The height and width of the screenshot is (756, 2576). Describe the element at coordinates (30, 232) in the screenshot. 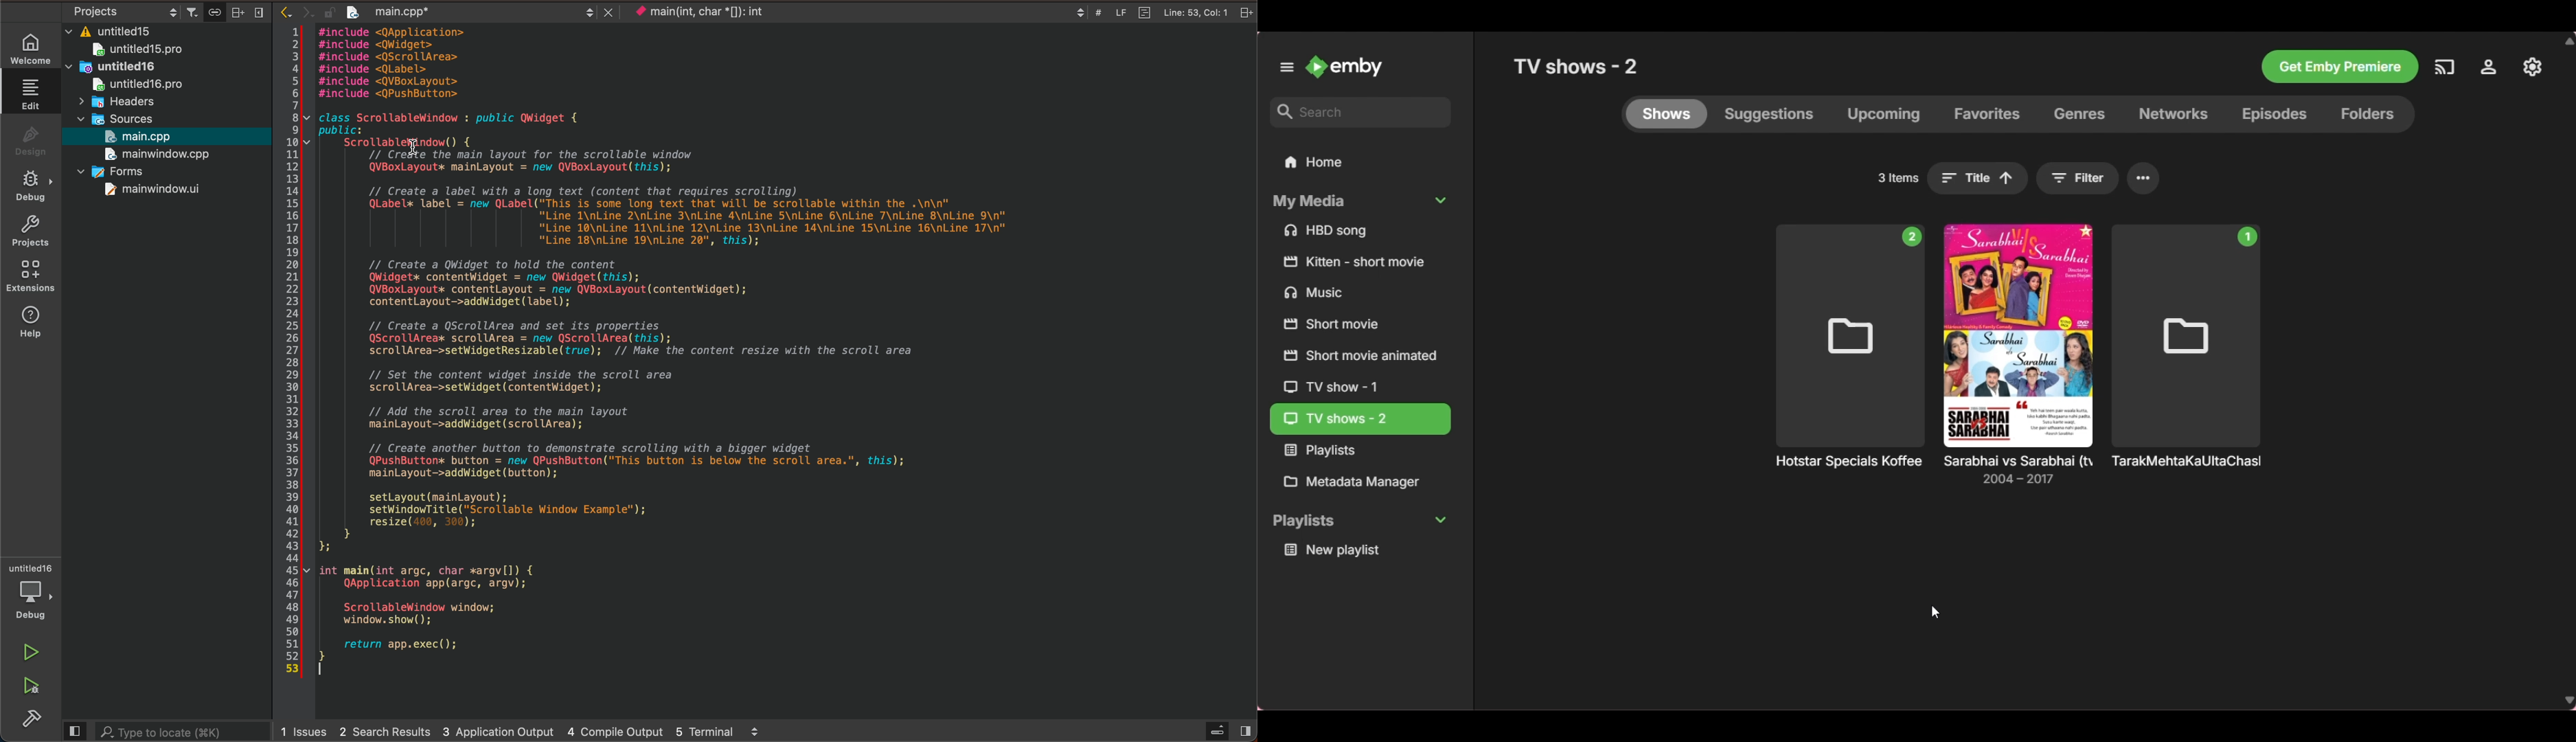

I see `projects` at that location.